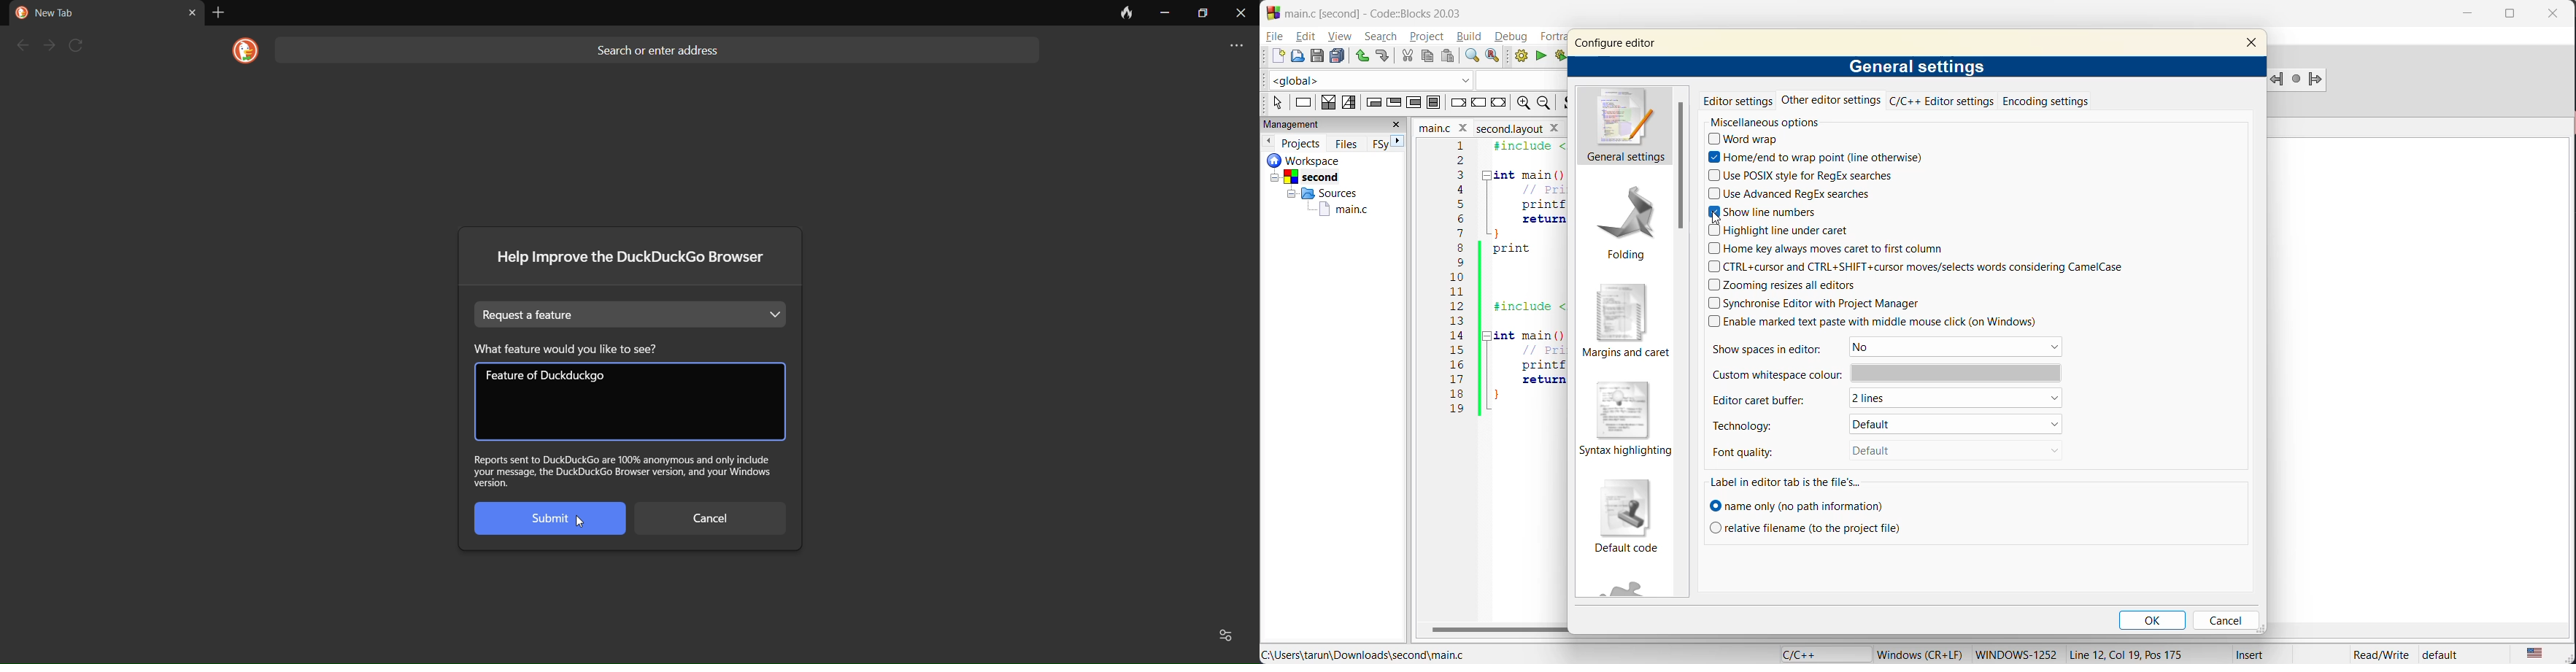  I want to click on decision, so click(1326, 103).